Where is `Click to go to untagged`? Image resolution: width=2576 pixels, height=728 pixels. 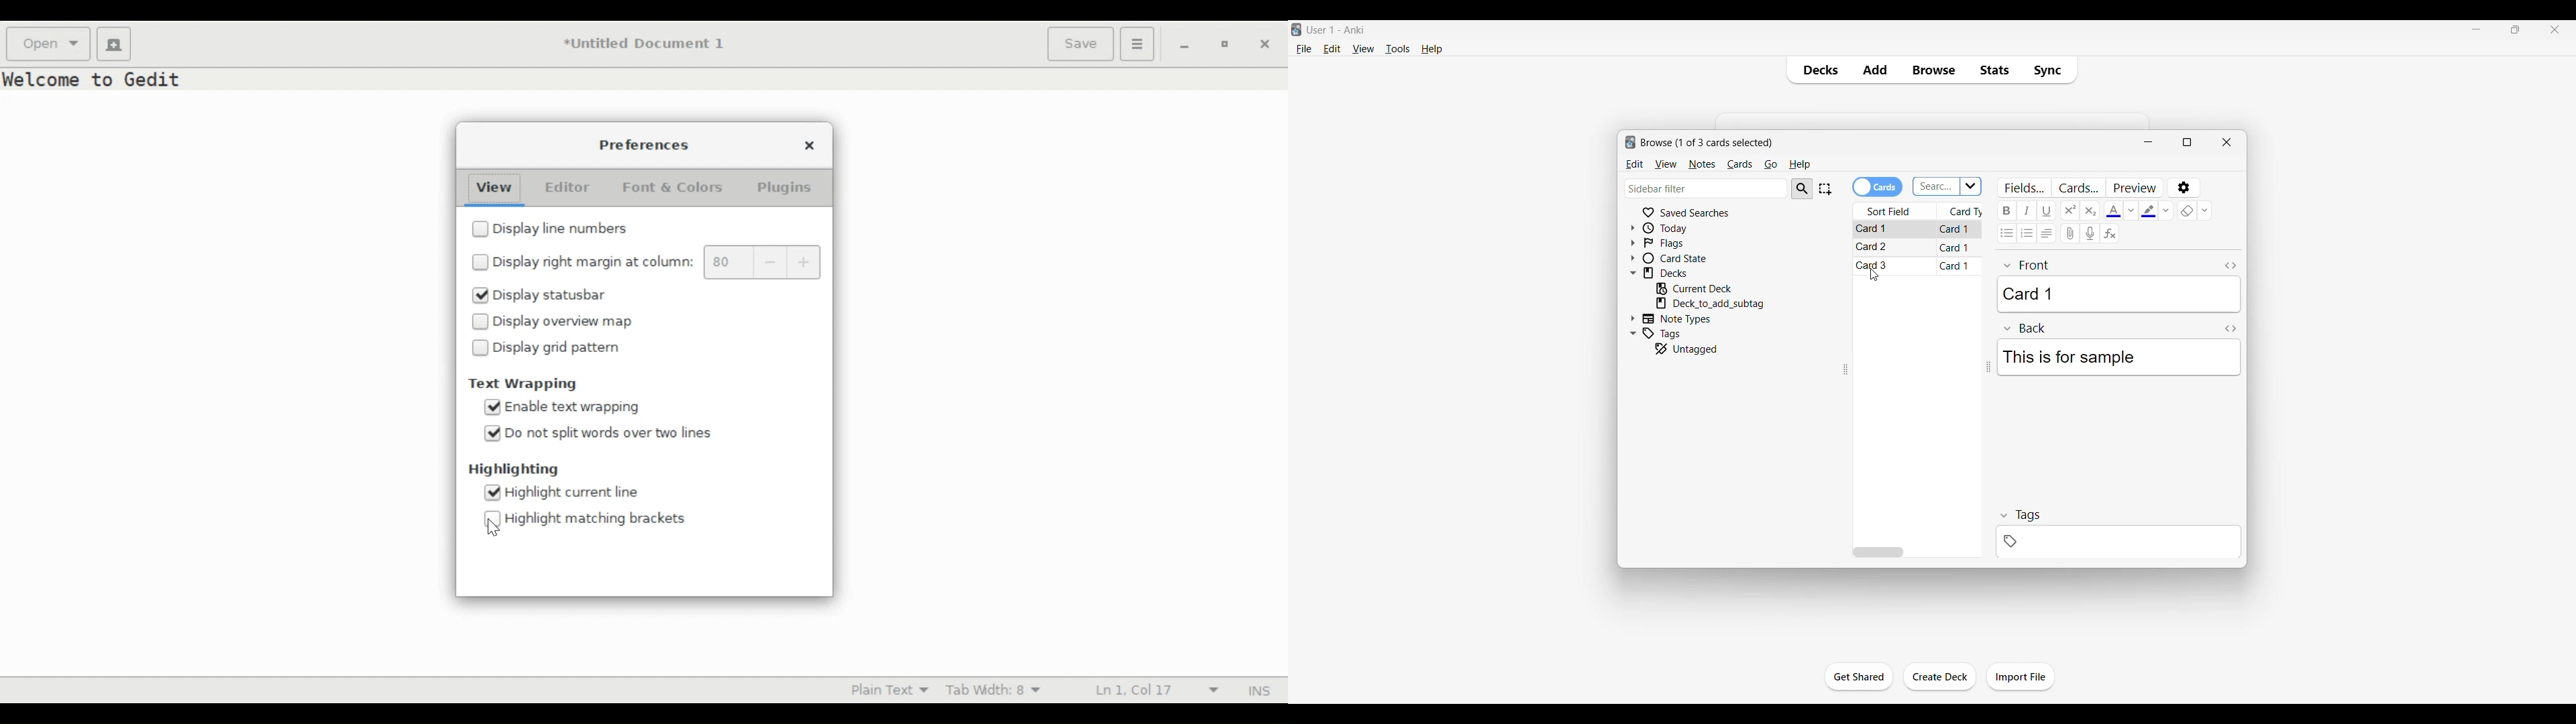 Click to go to untagged is located at coordinates (1706, 349).